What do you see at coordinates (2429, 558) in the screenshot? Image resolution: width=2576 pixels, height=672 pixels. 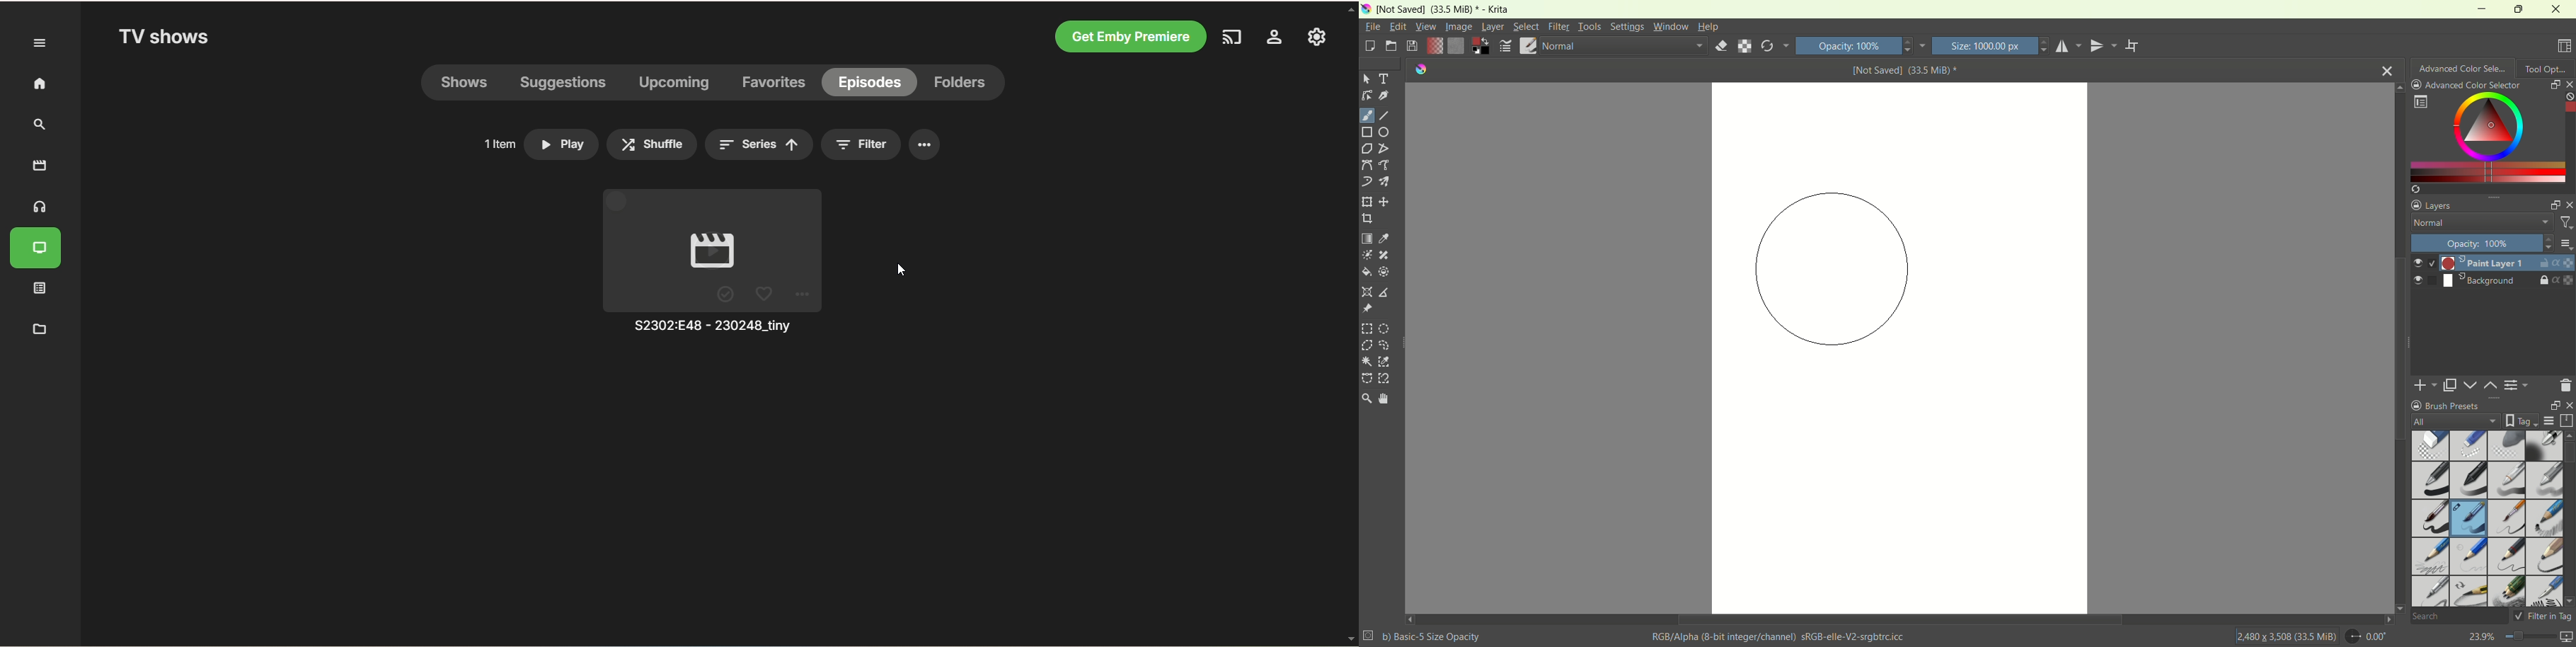 I see `pencil 2b` at bounding box center [2429, 558].